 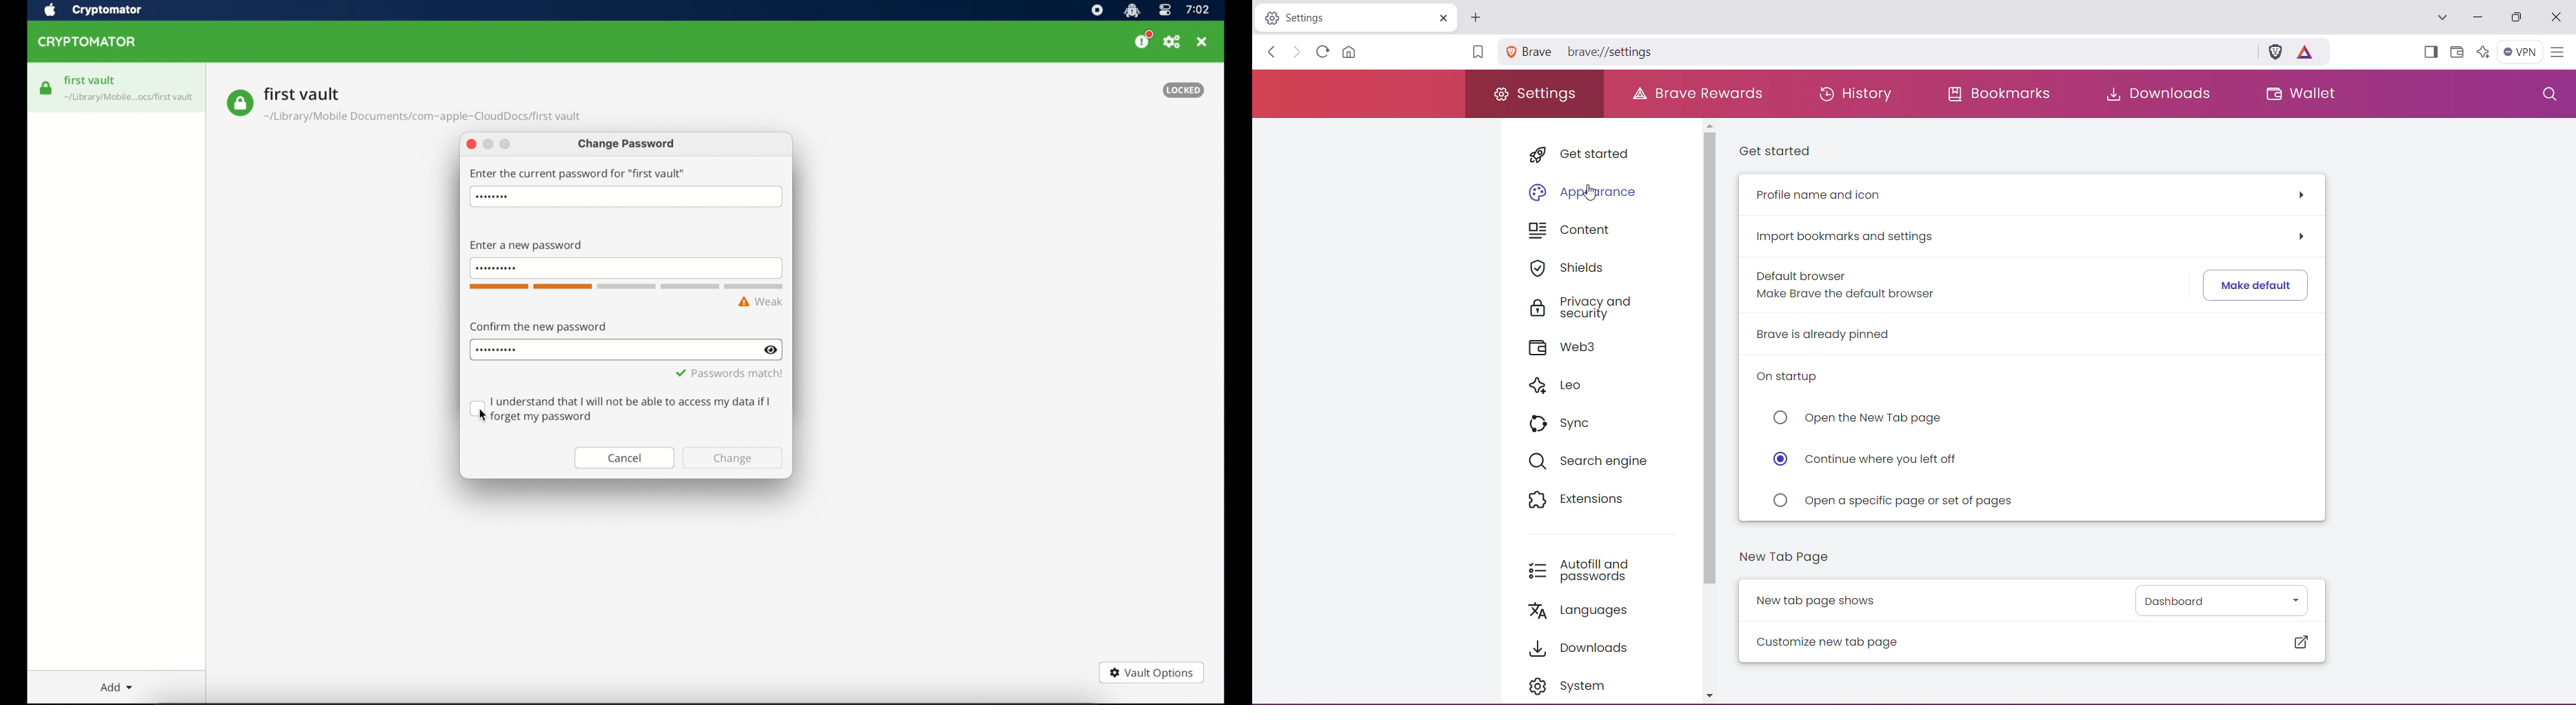 What do you see at coordinates (2557, 53) in the screenshot?
I see `Customize and control Brave` at bounding box center [2557, 53].